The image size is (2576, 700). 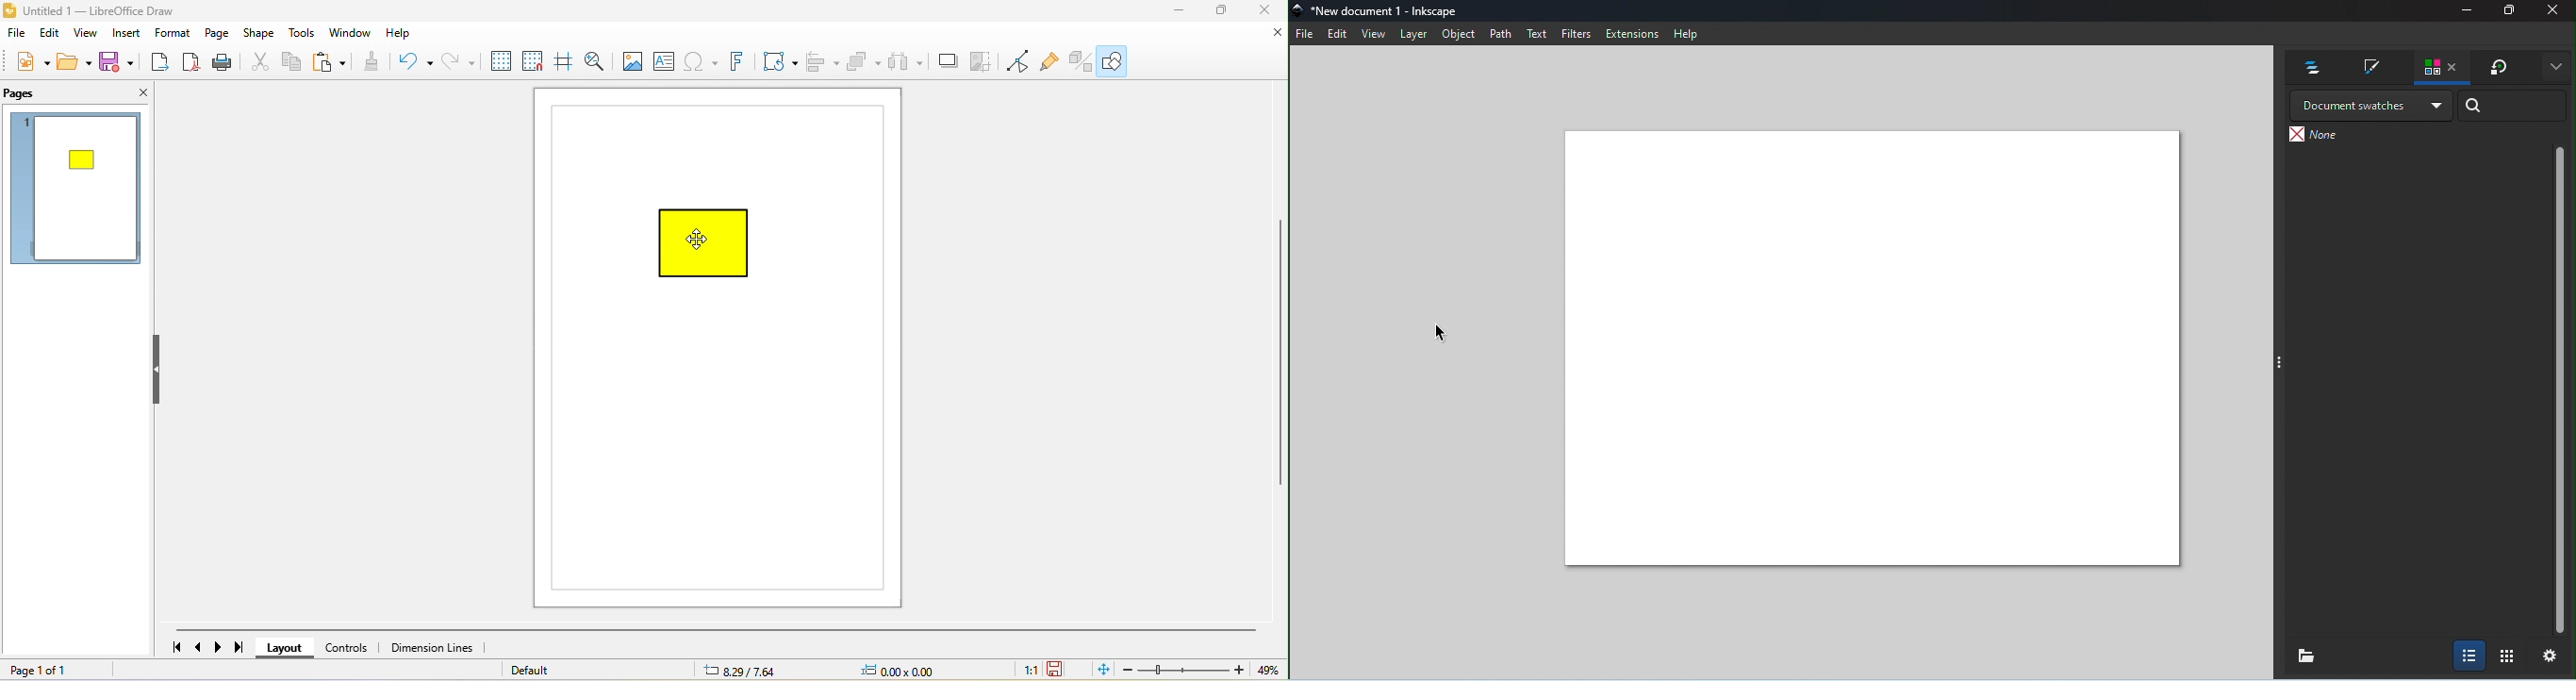 I want to click on fit page to current window, so click(x=1101, y=670).